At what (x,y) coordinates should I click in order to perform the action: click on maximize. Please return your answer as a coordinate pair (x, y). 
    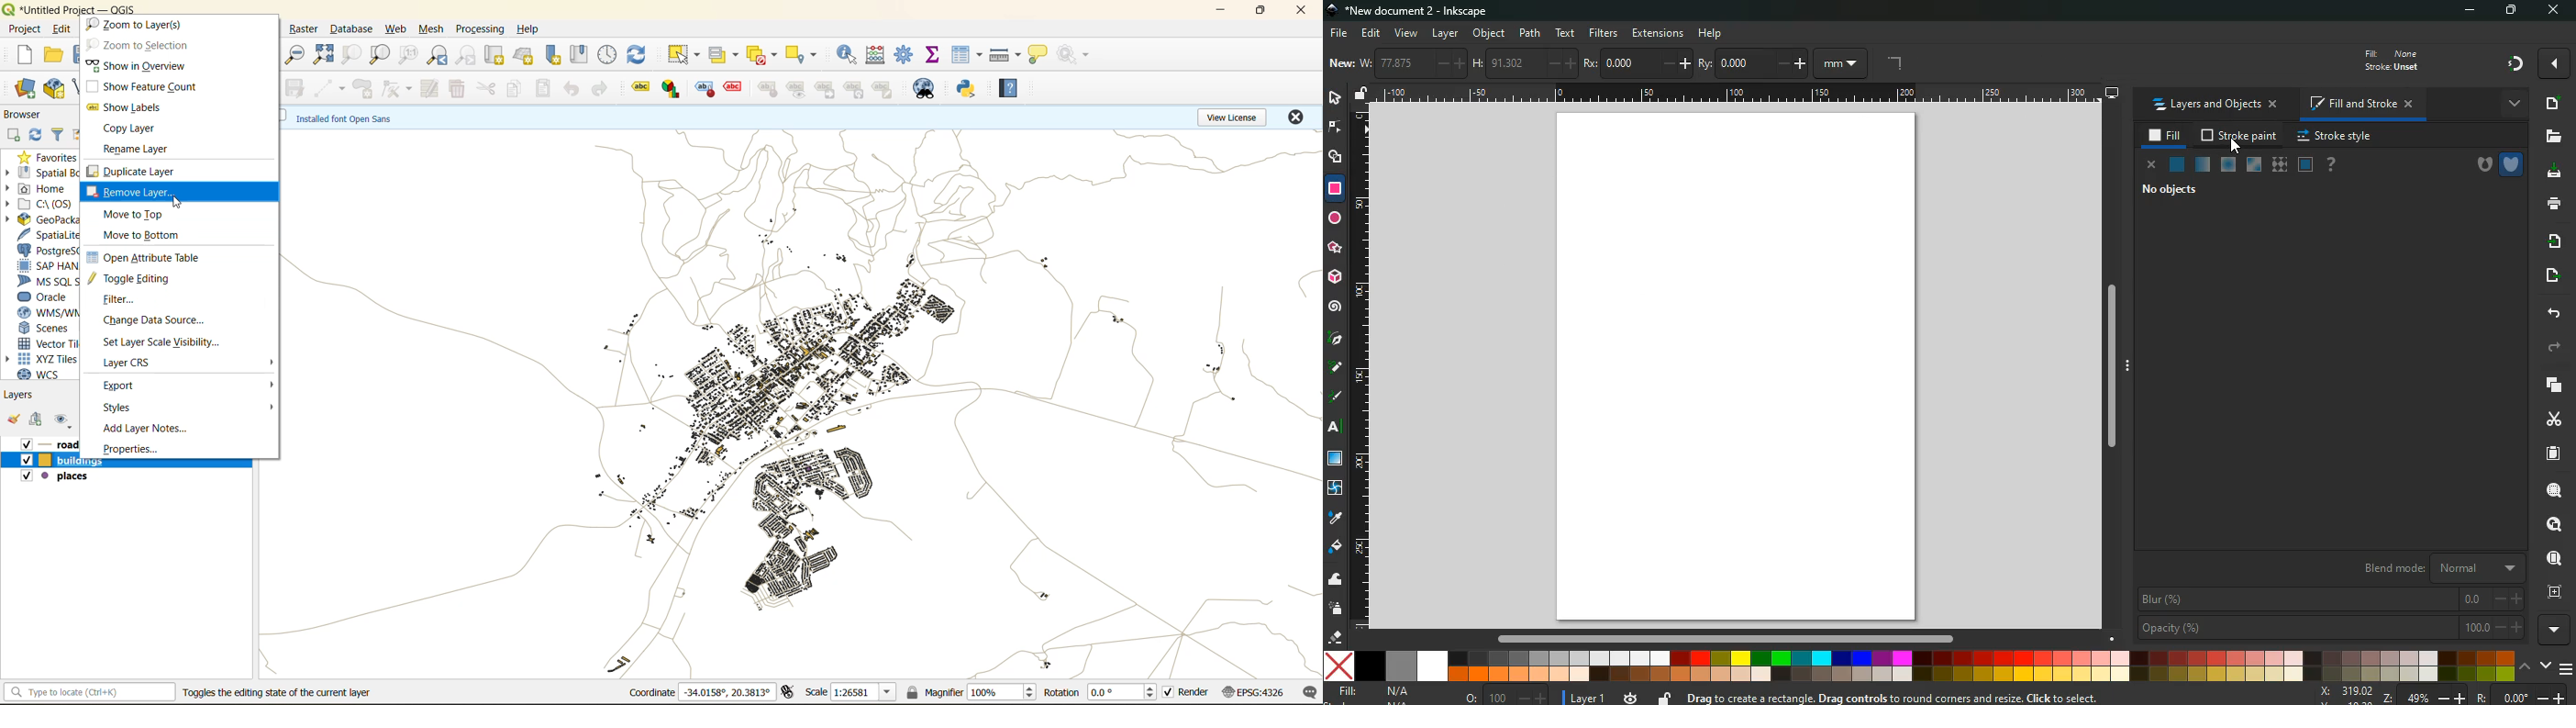
    Looking at the image, I should click on (2511, 12).